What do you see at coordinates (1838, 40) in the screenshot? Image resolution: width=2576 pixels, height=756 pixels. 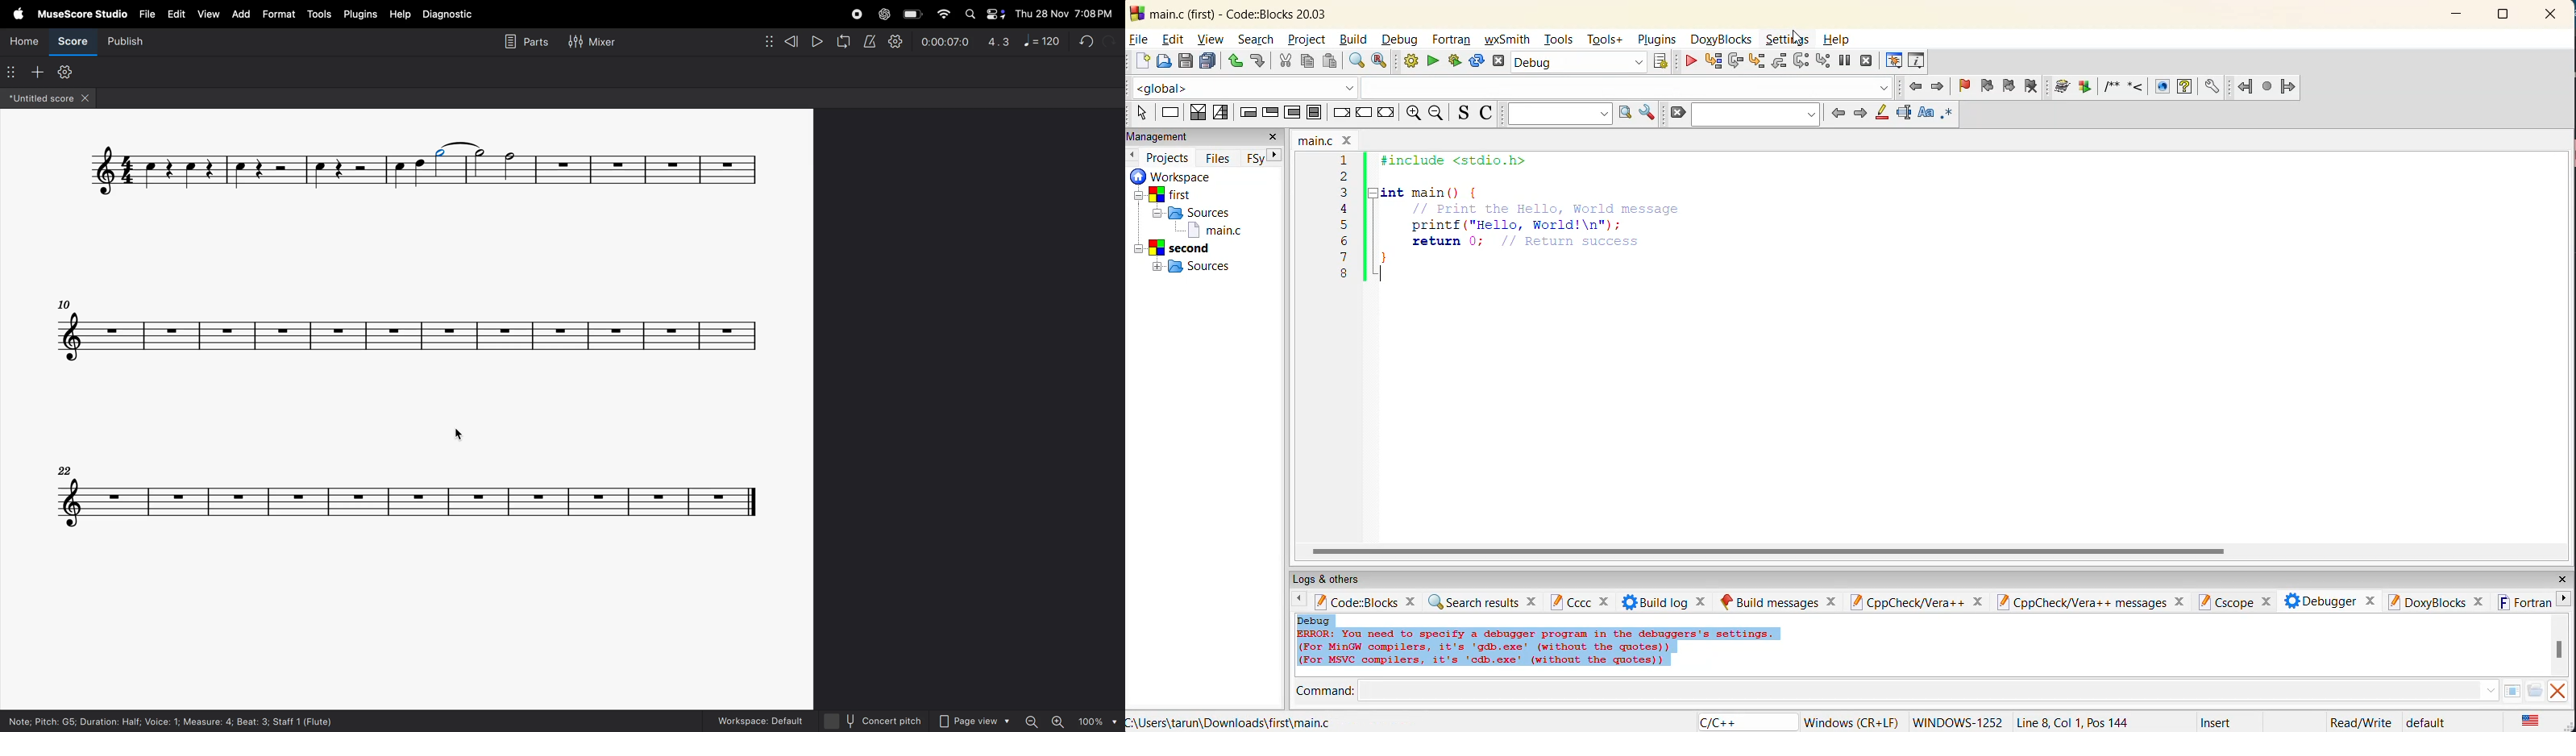 I see `help` at bounding box center [1838, 40].